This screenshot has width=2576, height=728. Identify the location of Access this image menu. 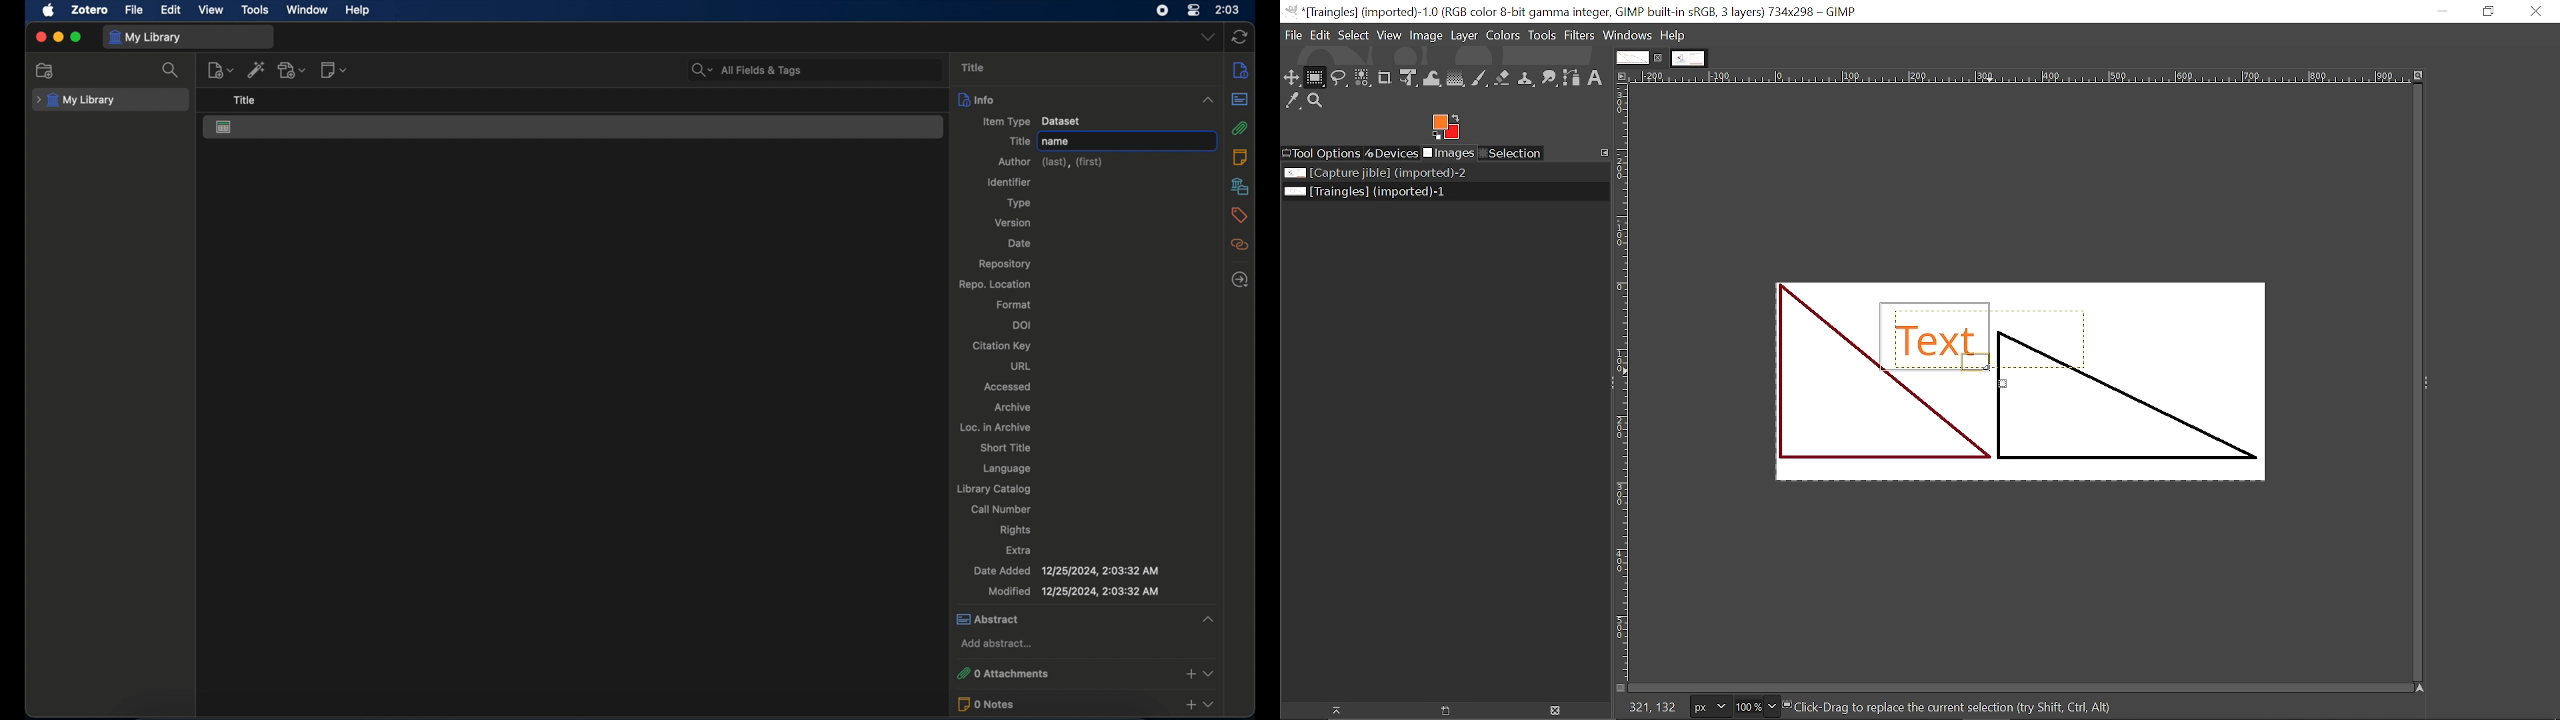
(1624, 77).